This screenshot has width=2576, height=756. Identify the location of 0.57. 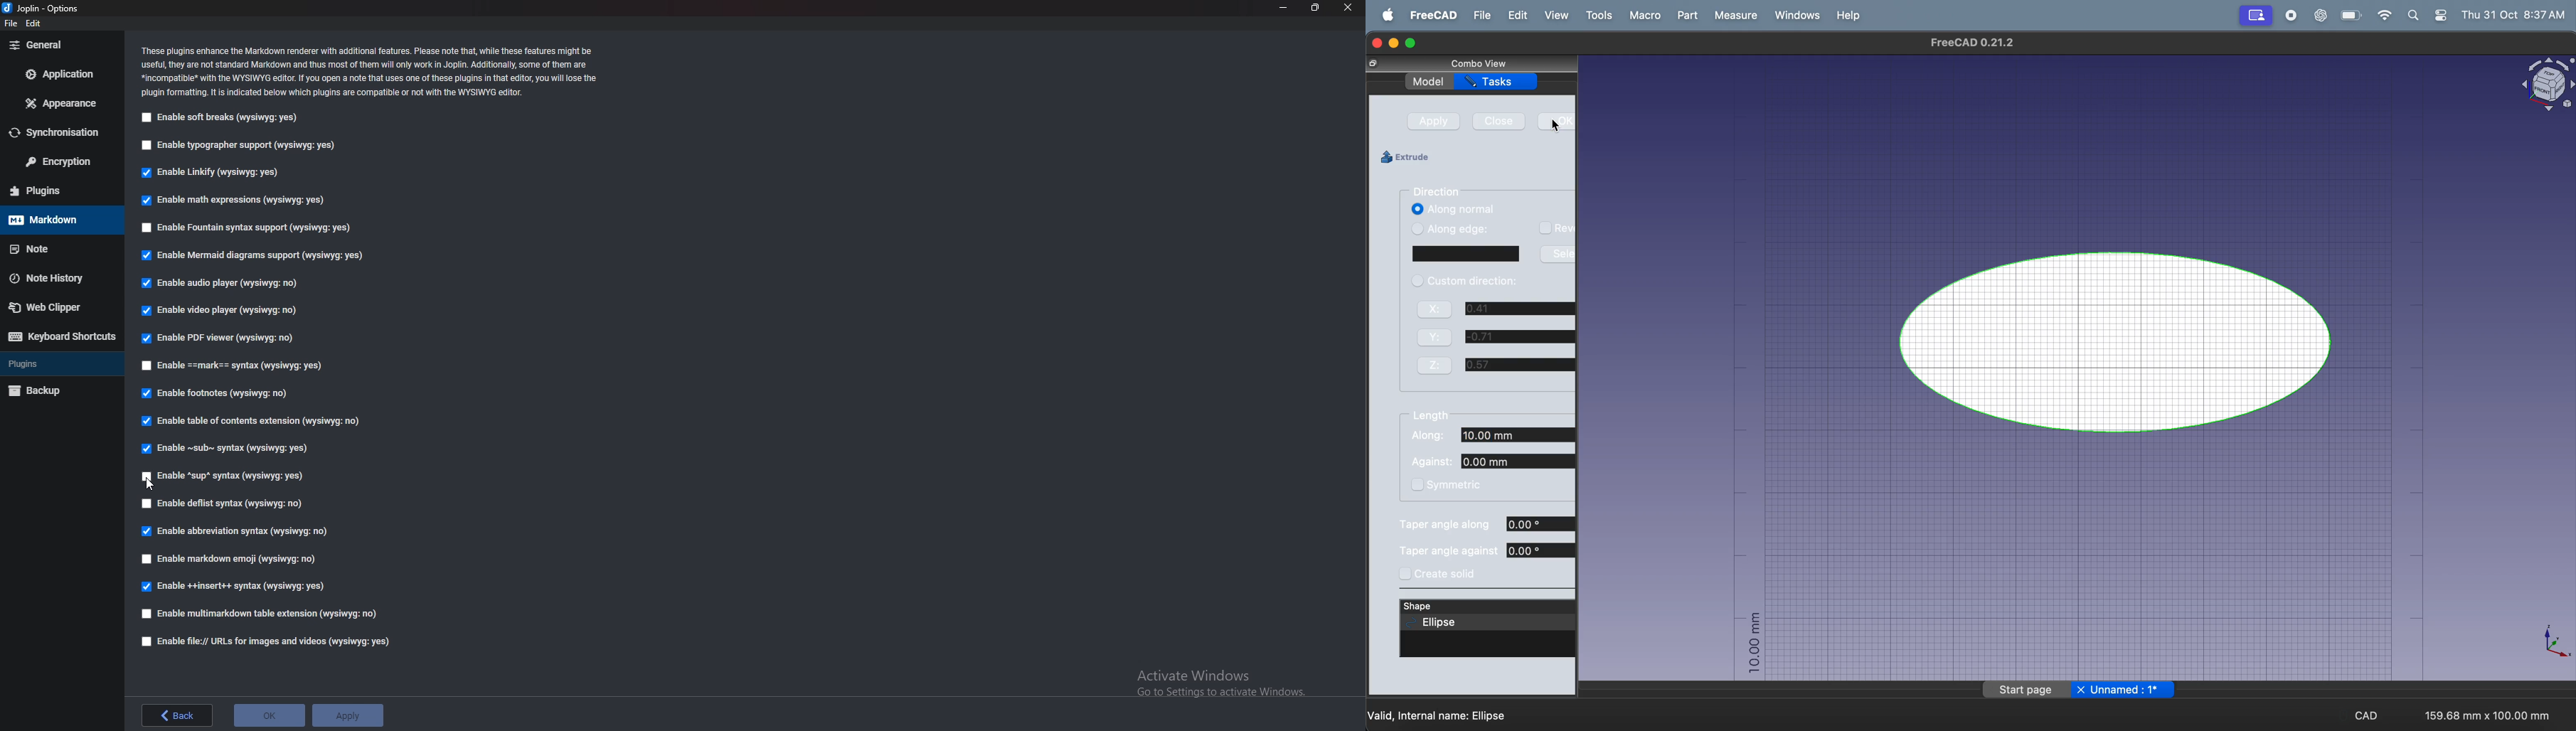
(1521, 365).